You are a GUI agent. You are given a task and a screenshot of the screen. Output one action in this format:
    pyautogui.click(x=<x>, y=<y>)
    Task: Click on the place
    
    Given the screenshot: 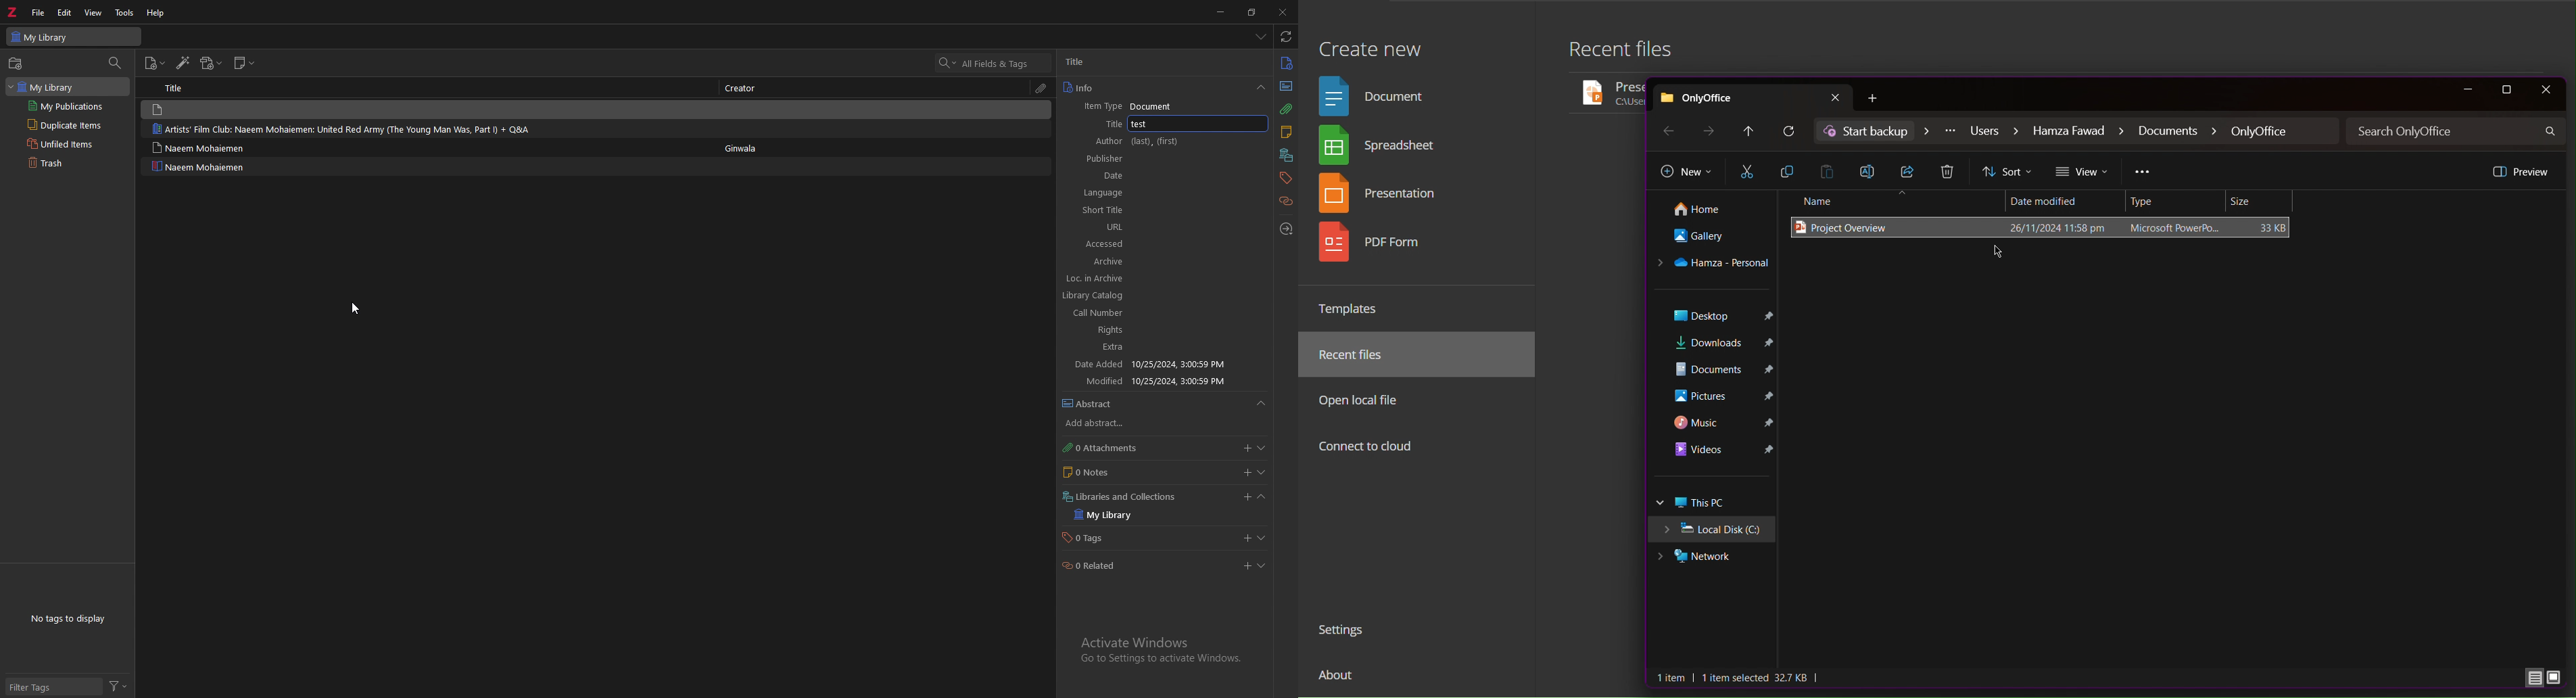 What is the action you would take?
    pyautogui.click(x=1099, y=261)
    